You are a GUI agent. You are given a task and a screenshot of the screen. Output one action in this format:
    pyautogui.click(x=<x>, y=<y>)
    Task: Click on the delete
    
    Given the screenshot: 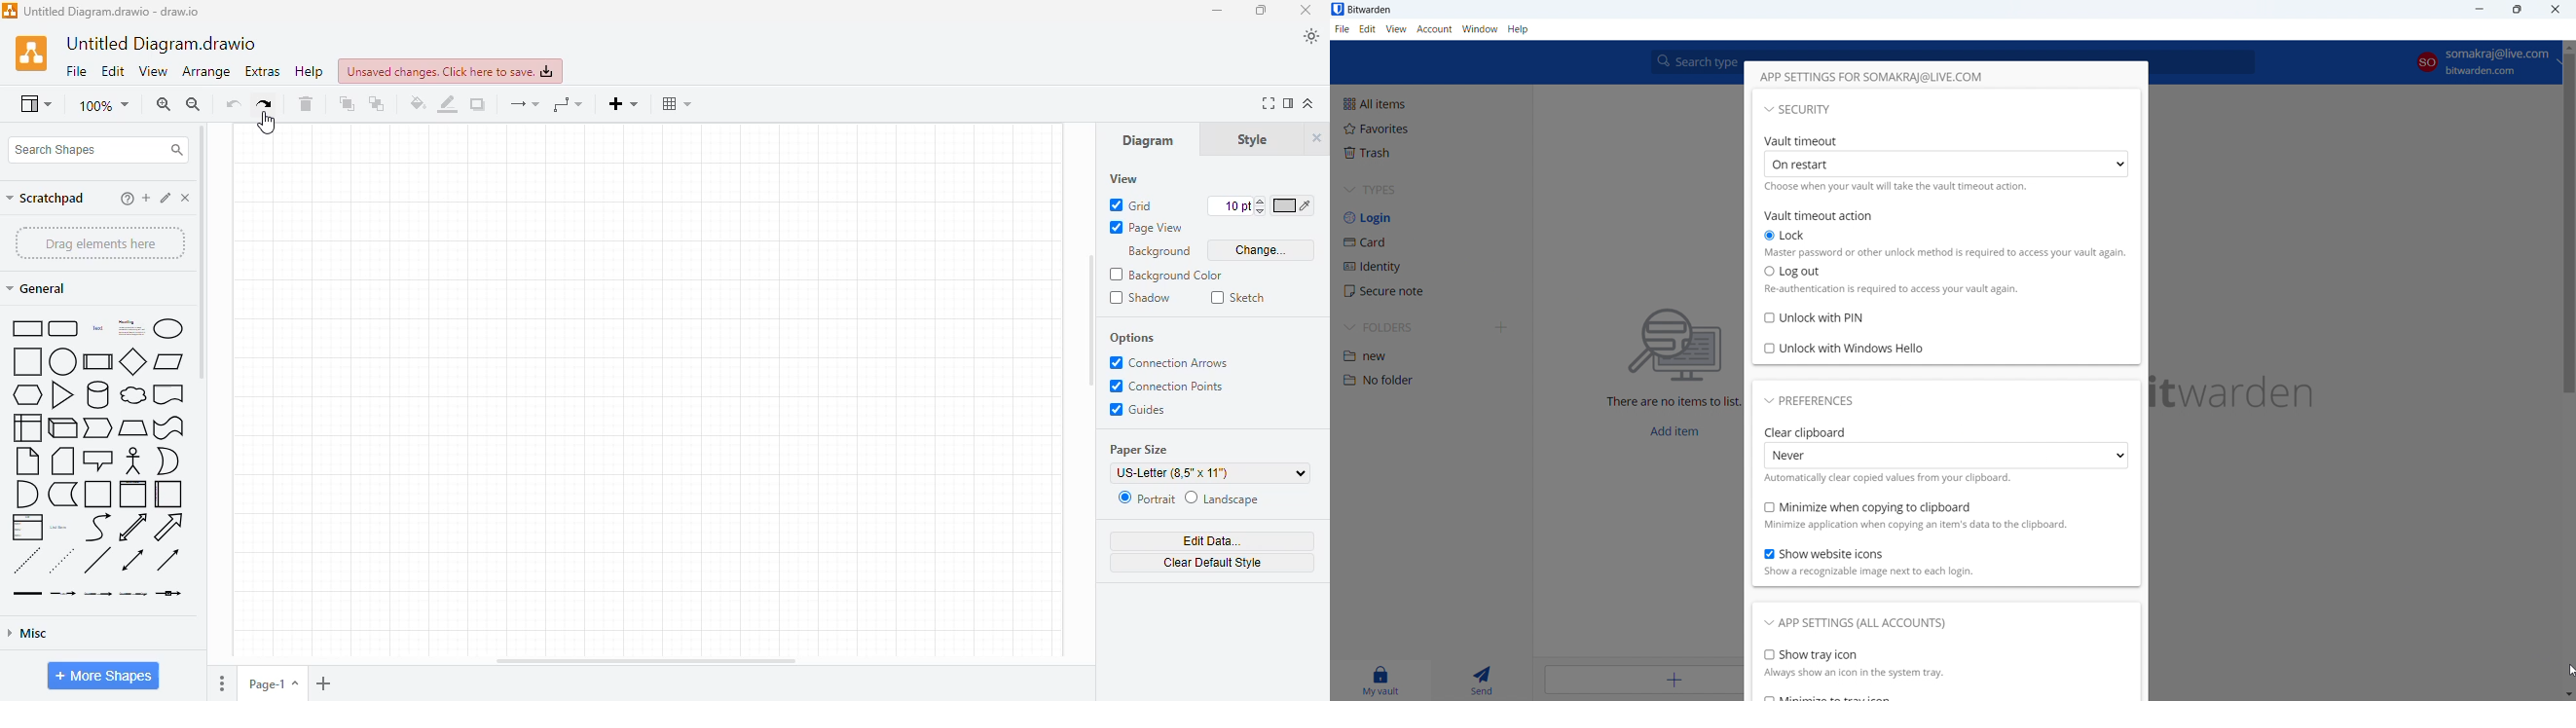 What is the action you would take?
    pyautogui.click(x=186, y=198)
    